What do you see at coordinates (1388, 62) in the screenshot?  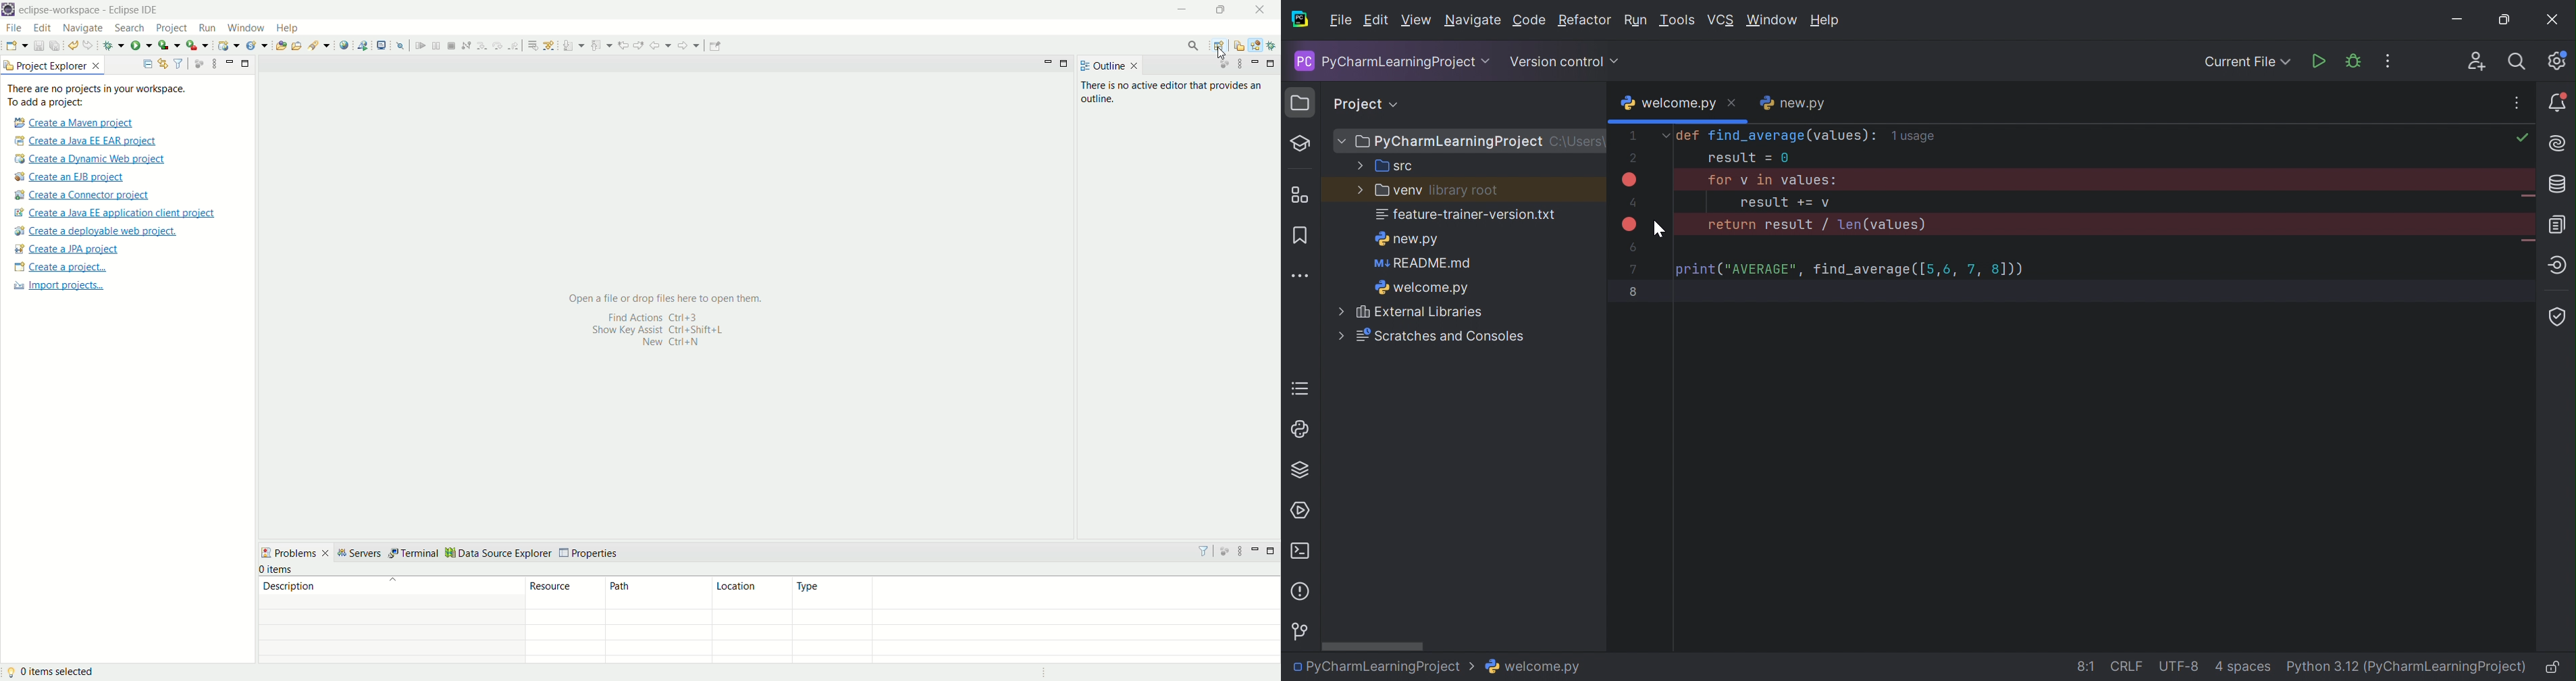 I see `PyCharmLearningProject` at bounding box center [1388, 62].